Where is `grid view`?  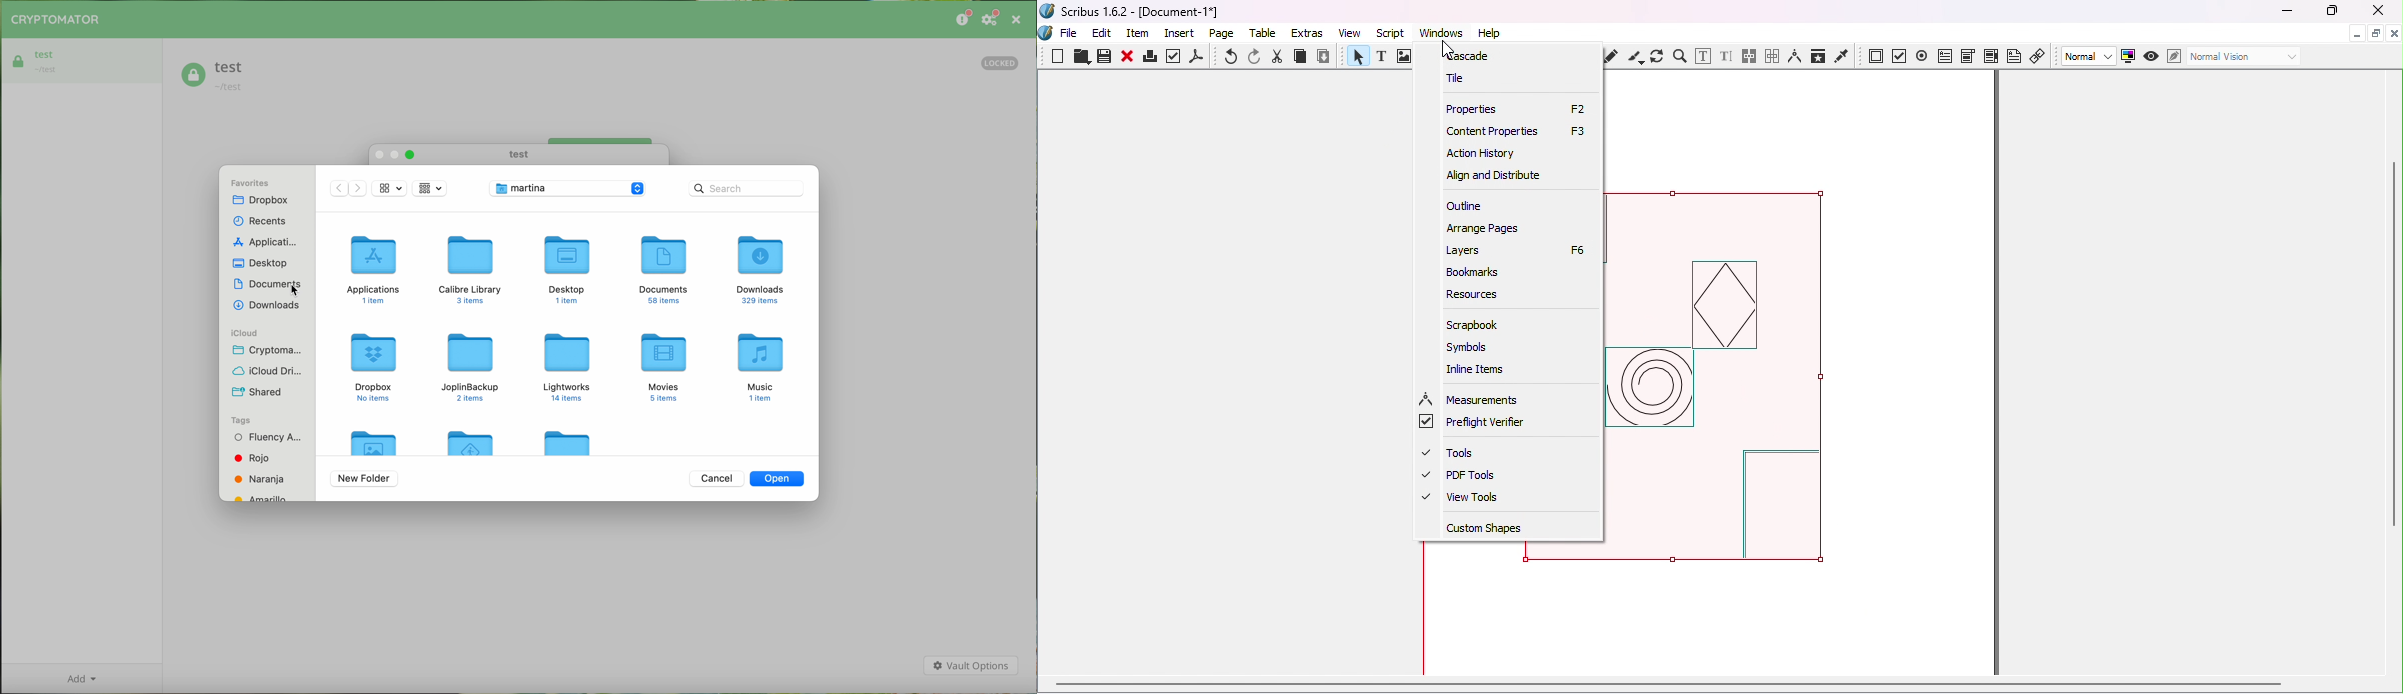 grid view is located at coordinates (391, 188).